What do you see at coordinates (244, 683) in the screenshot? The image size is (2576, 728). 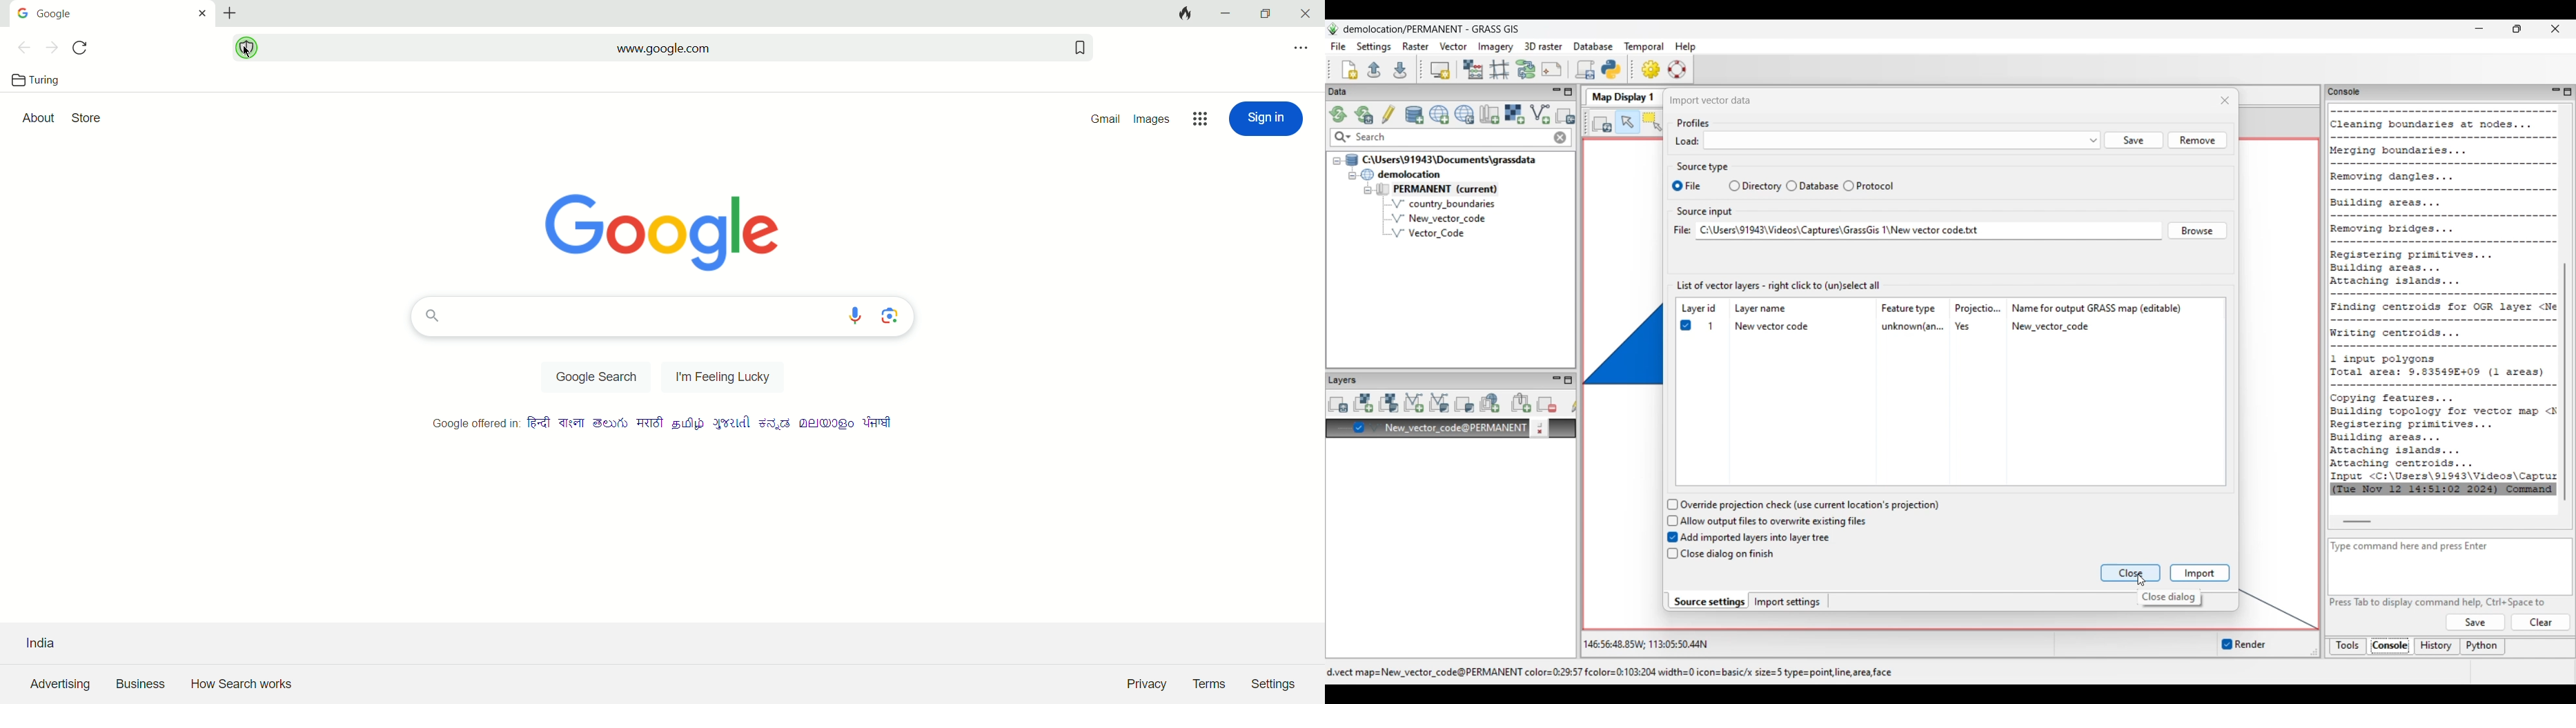 I see `How search works` at bounding box center [244, 683].